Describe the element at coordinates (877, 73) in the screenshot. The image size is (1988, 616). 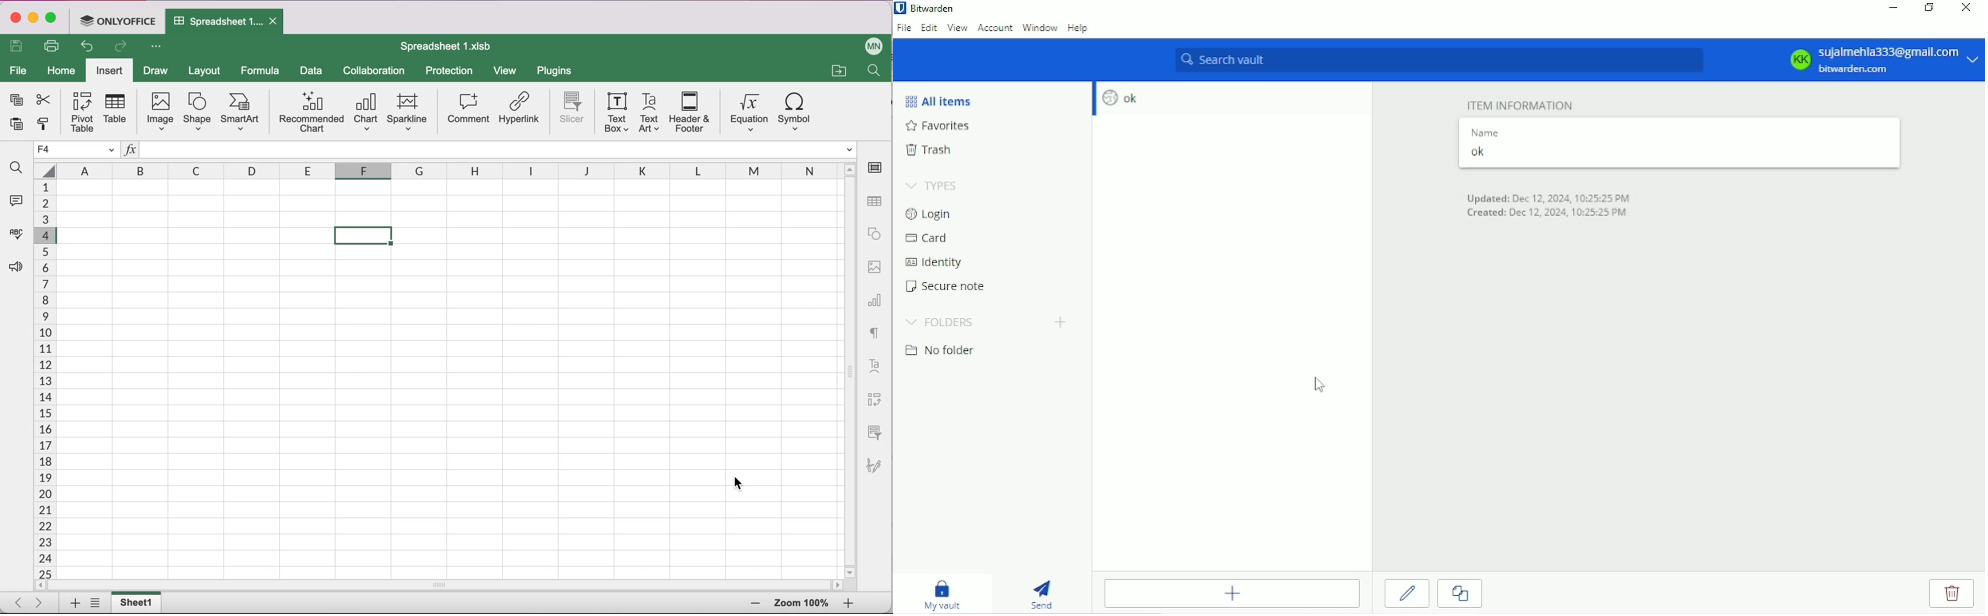
I see `find` at that location.